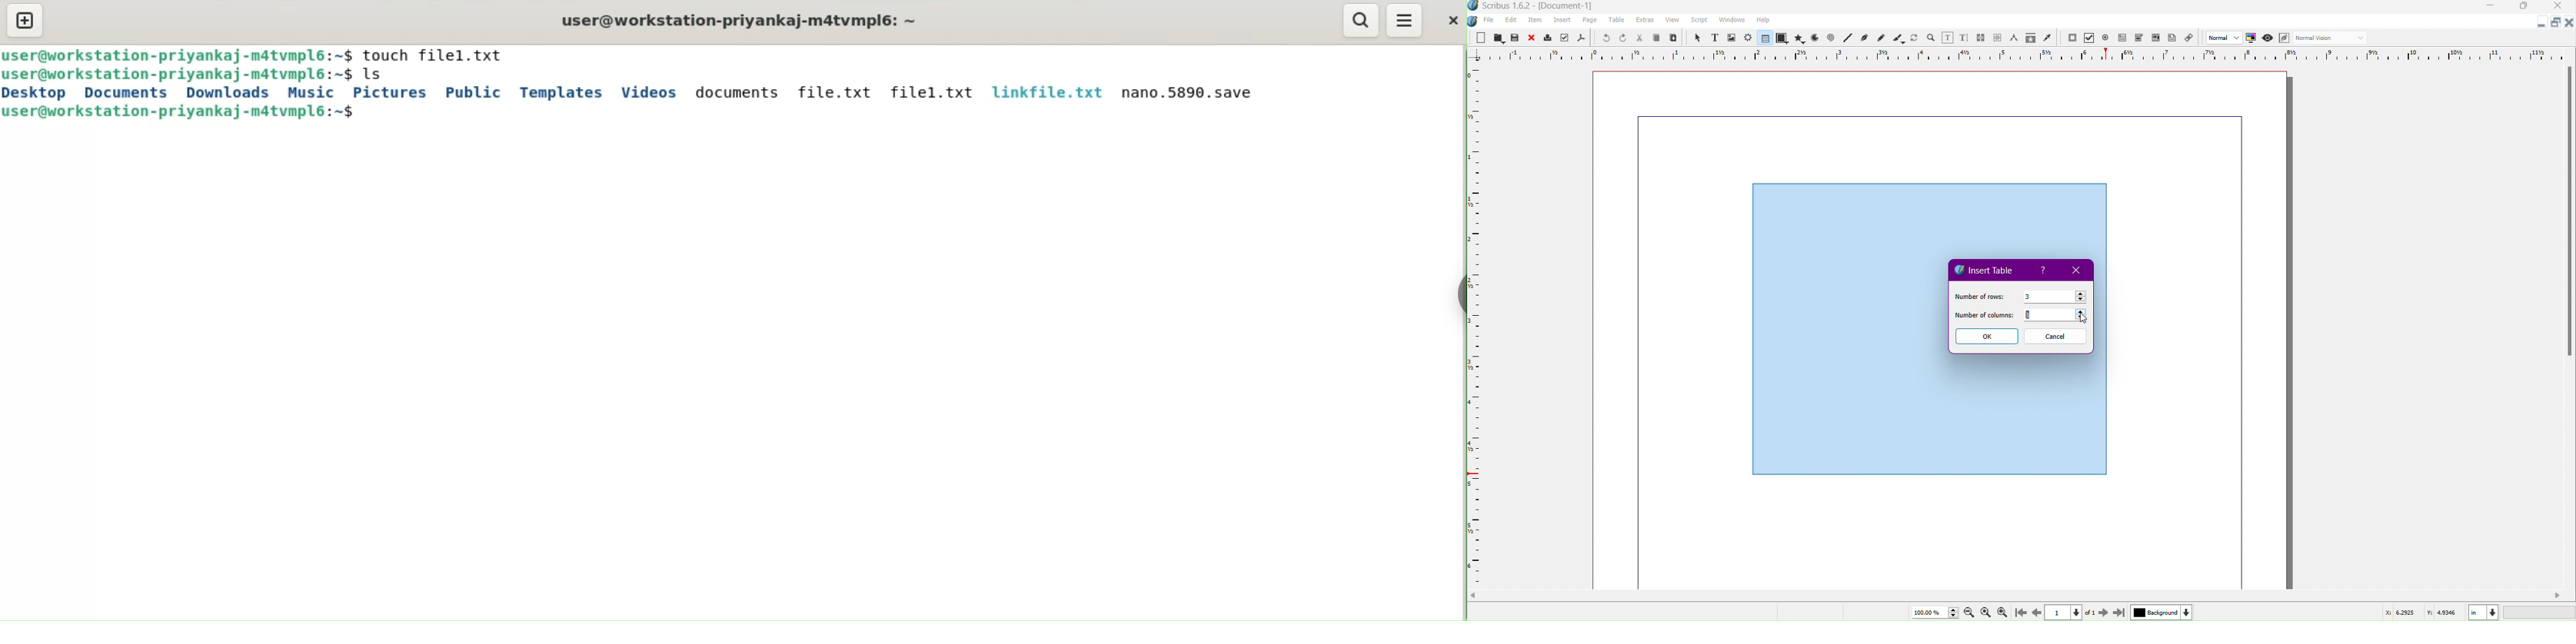 The image size is (2576, 644). Describe the element at coordinates (2022, 54) in the screenshot. I see `Ruler Line` at that location.